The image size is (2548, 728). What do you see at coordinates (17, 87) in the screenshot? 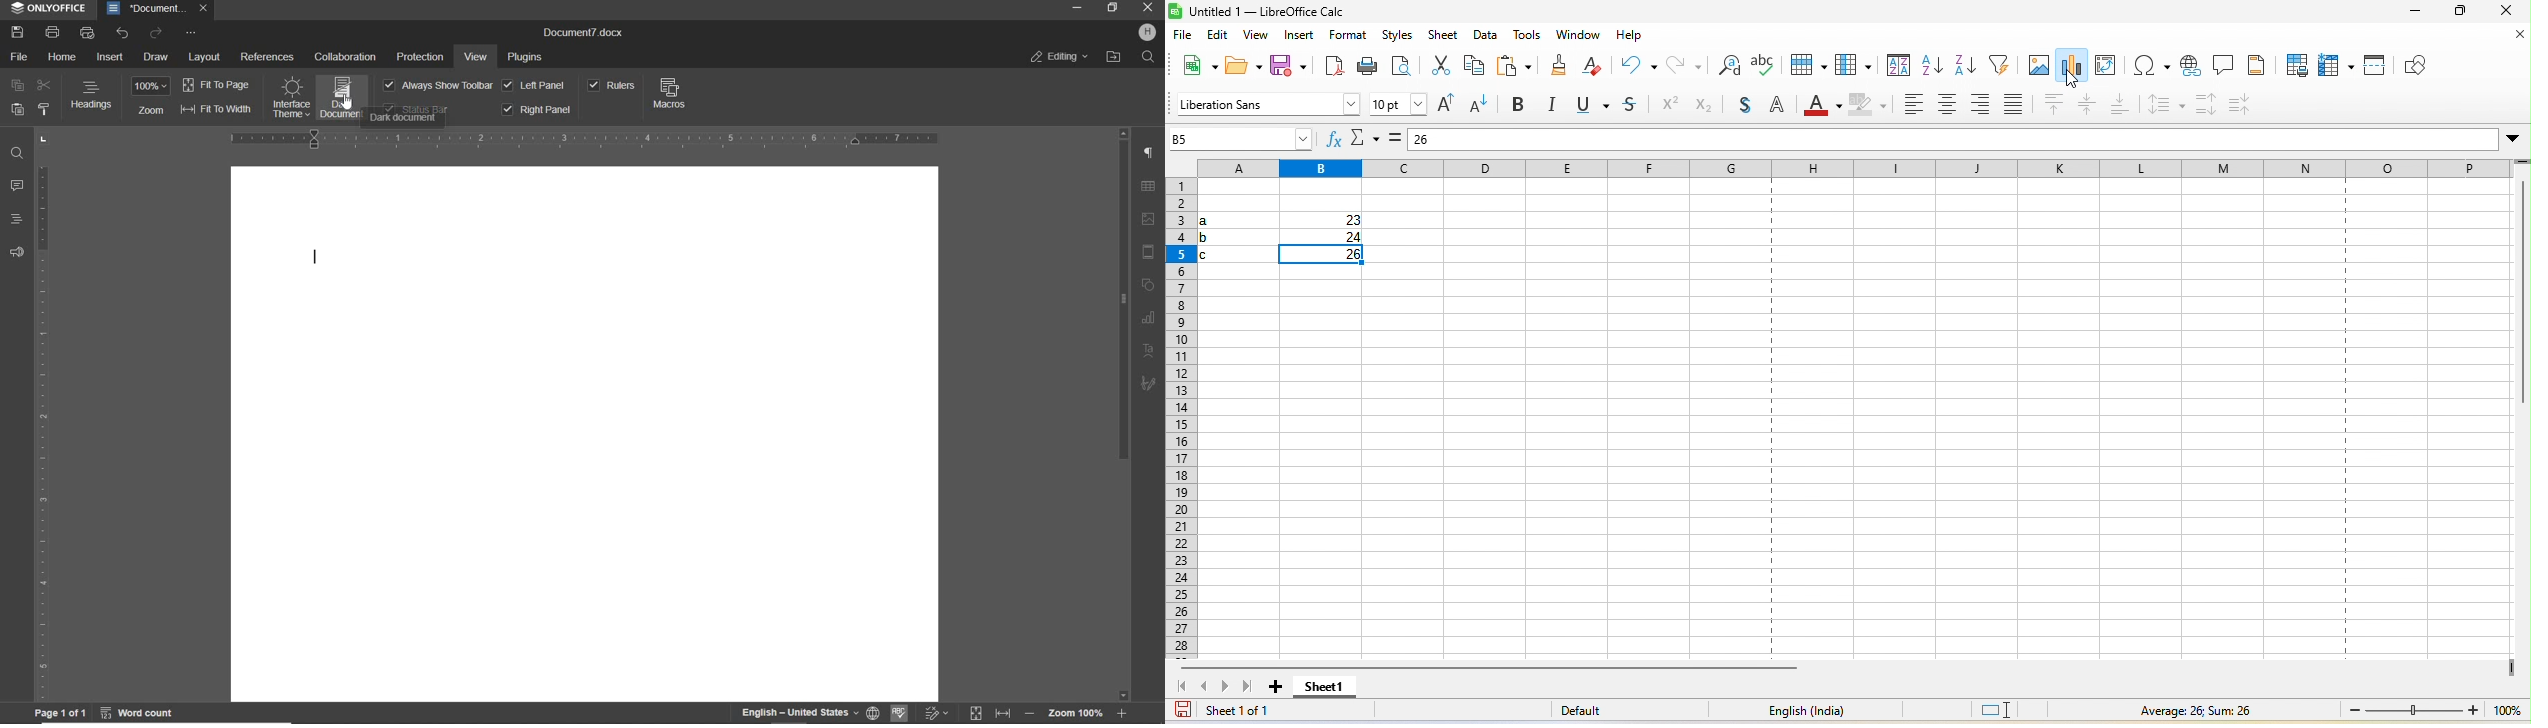
I see `COPY` at bounding box center [17, 87].